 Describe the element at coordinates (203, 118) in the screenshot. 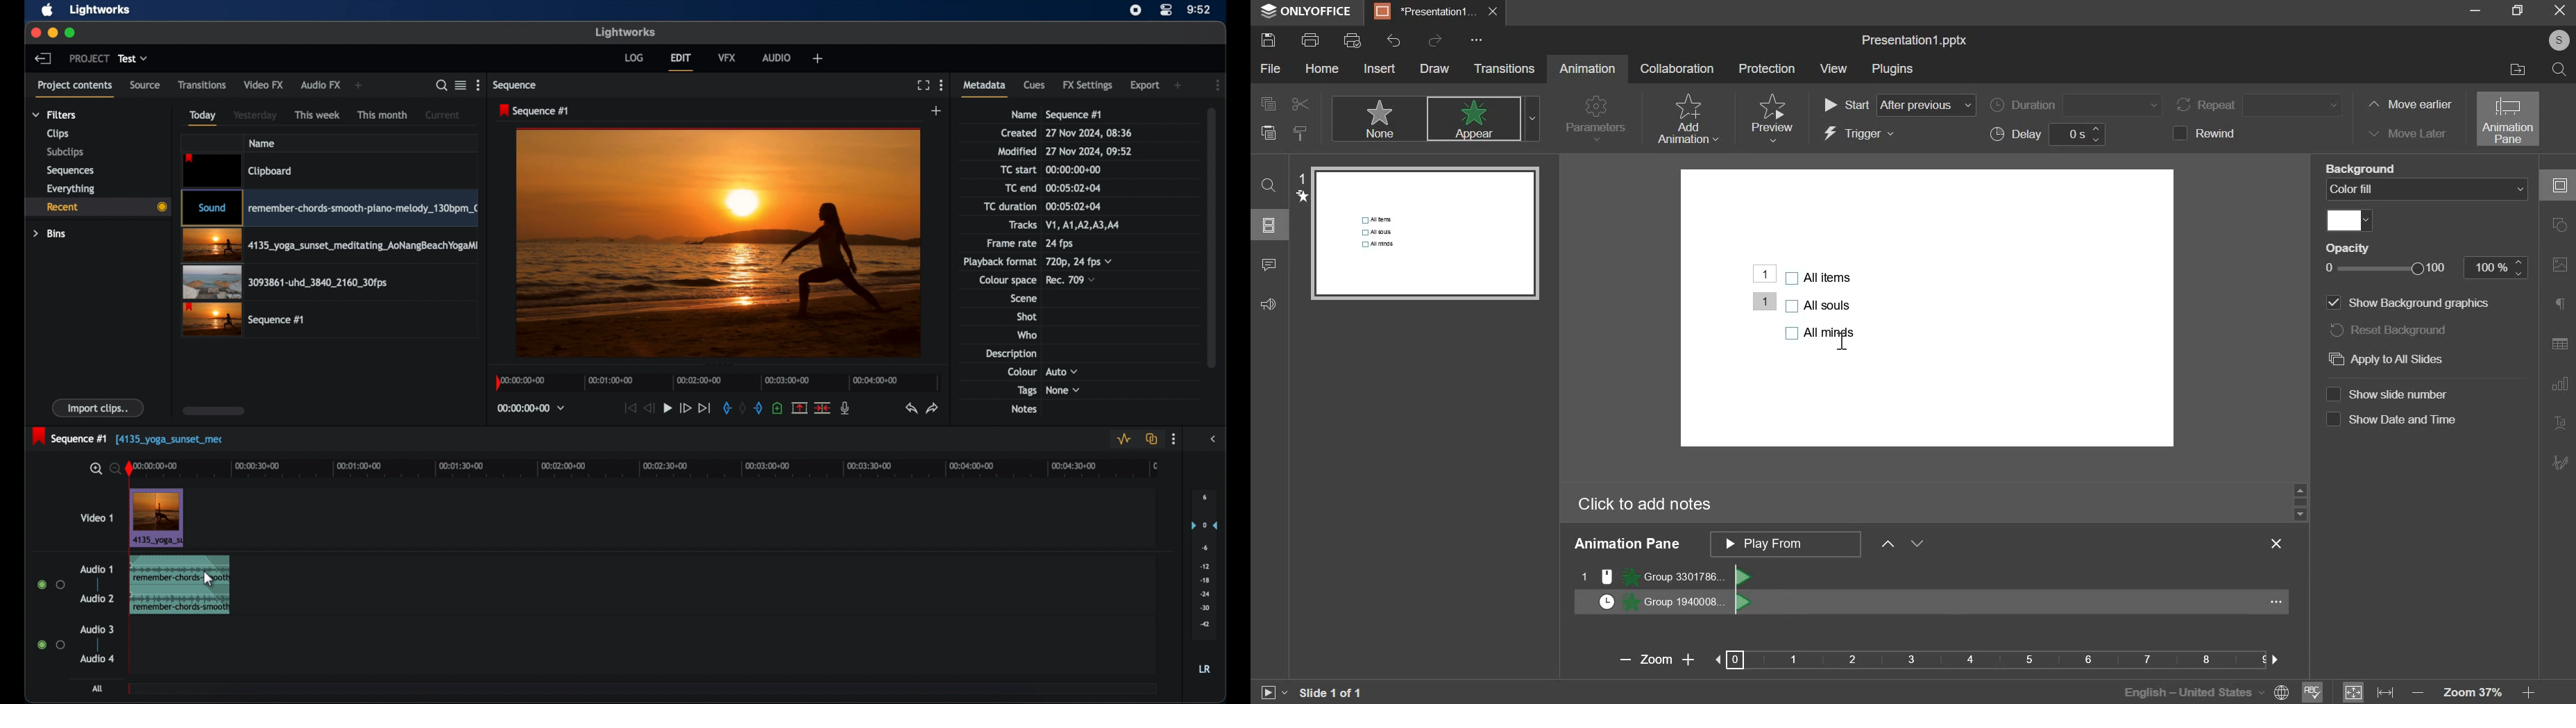

I see `today` at that location.